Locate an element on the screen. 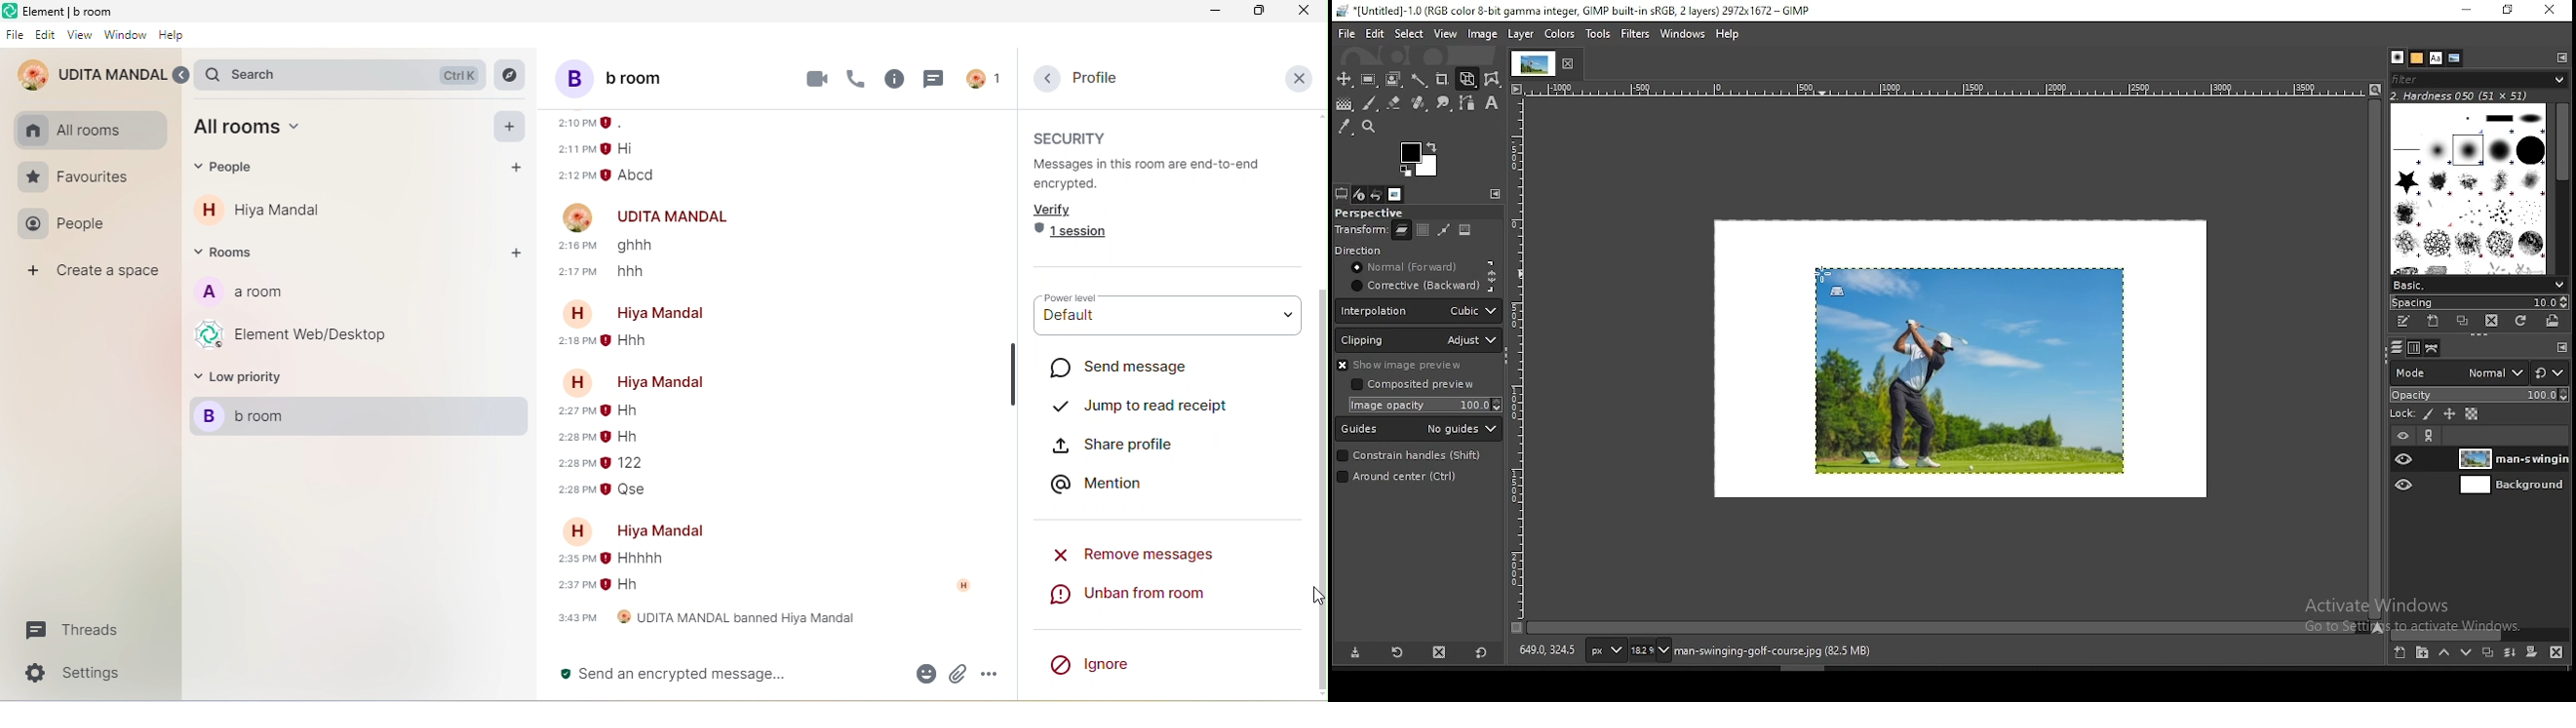  account profile image is located at coordinates (579, 216).